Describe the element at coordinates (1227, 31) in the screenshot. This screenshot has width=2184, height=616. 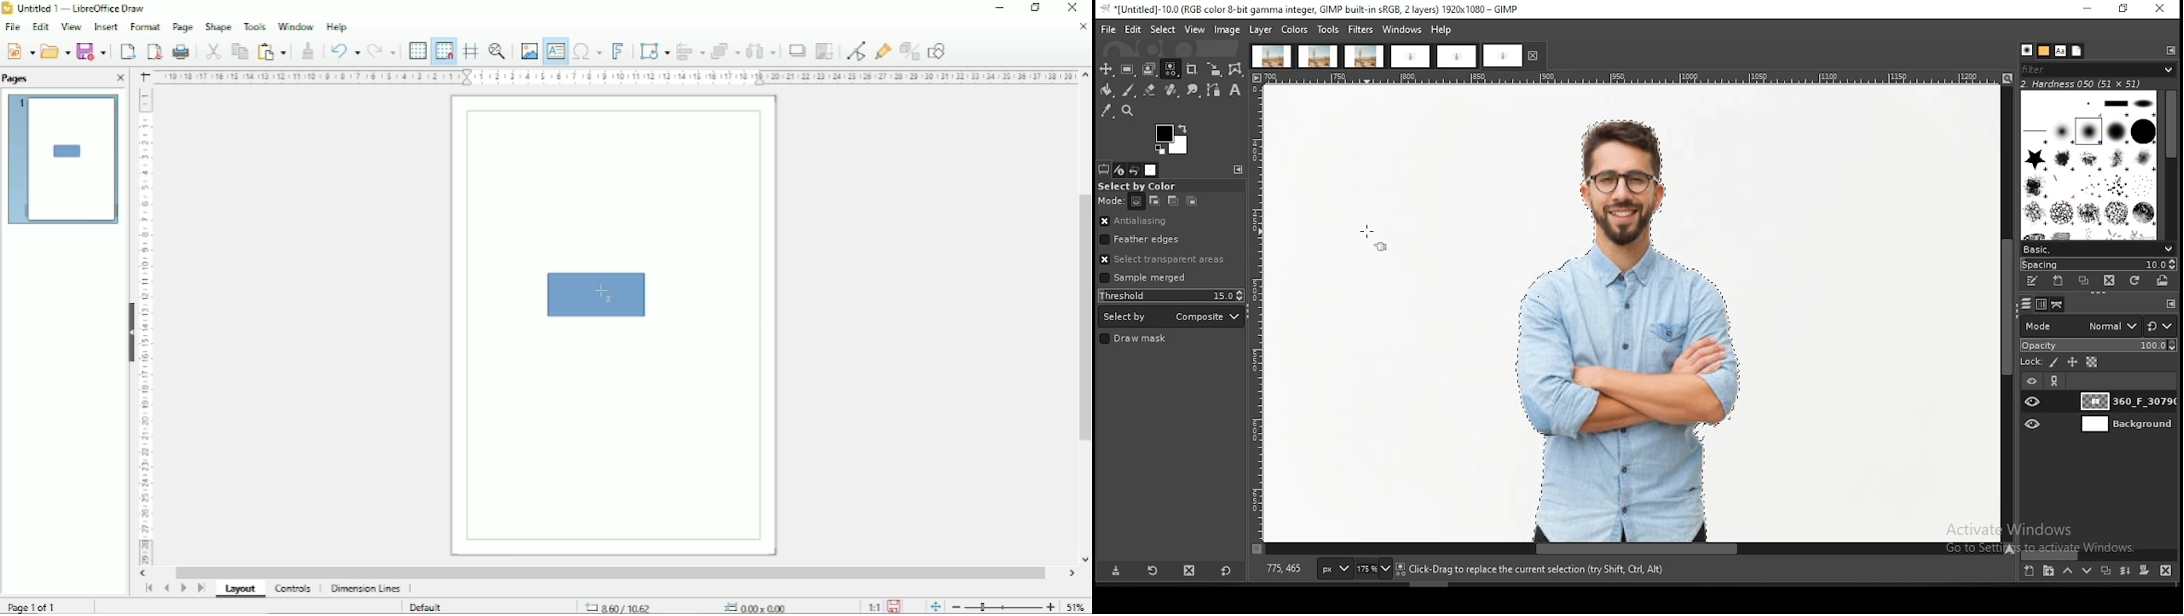
I see `image` at that location.